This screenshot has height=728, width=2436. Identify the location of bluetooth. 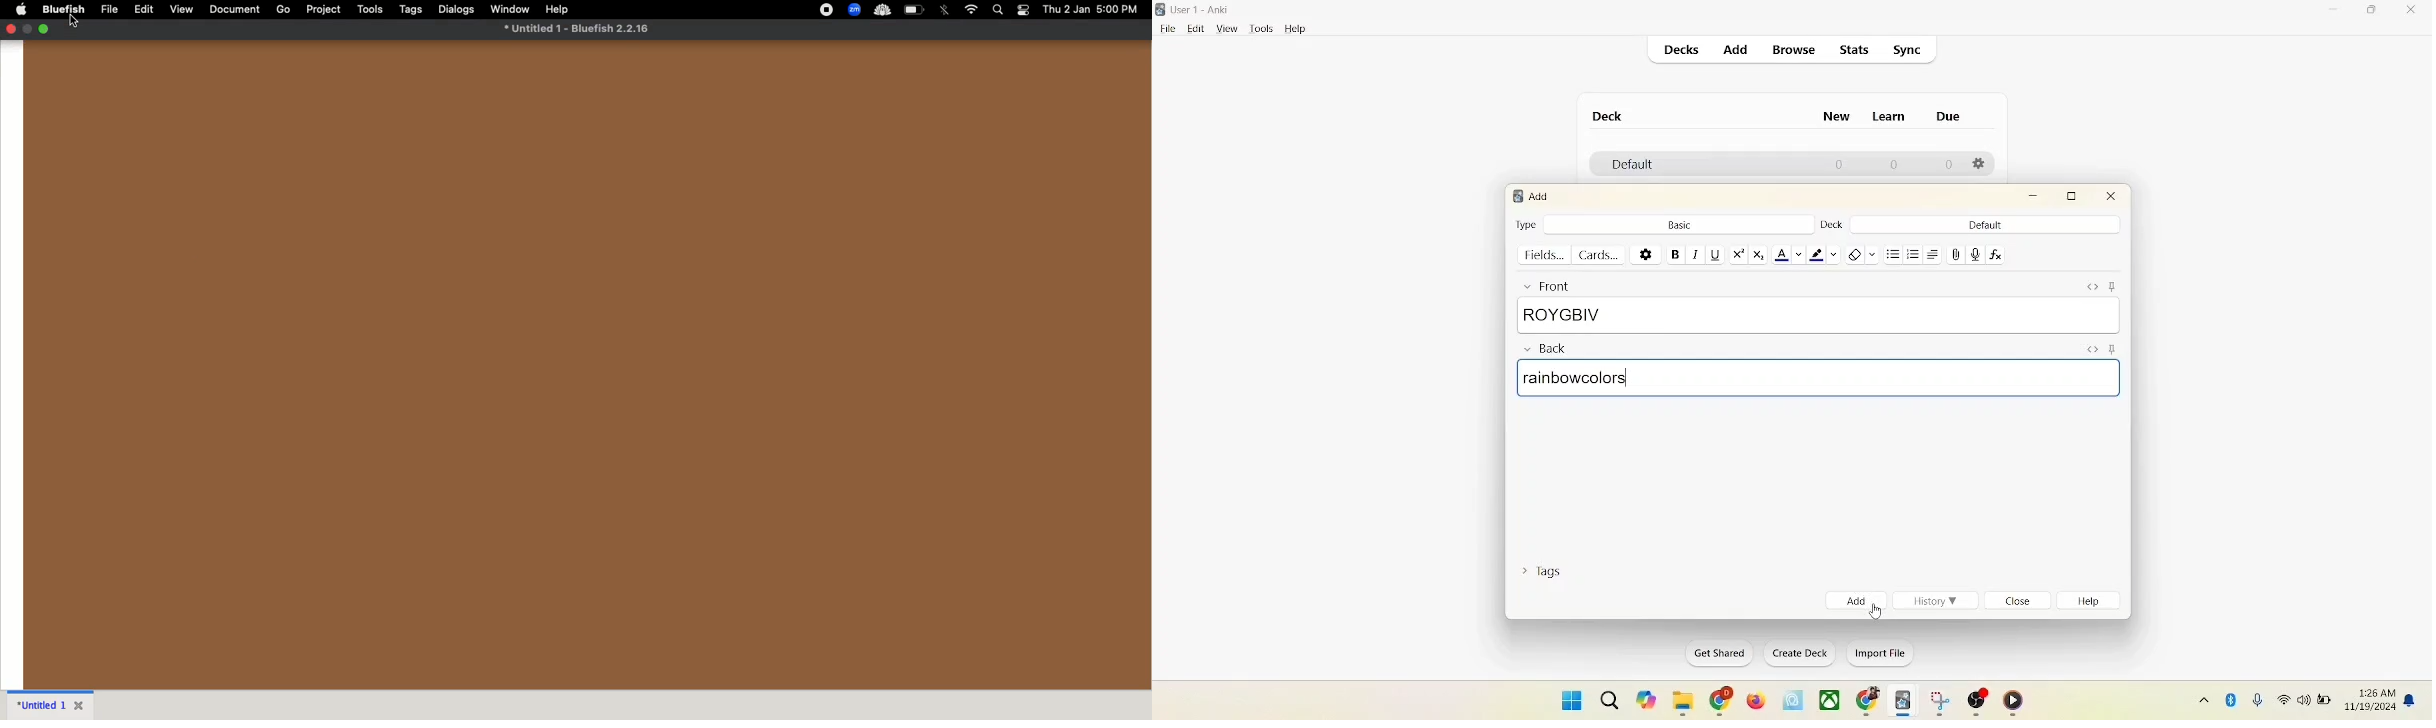
(947, 10).